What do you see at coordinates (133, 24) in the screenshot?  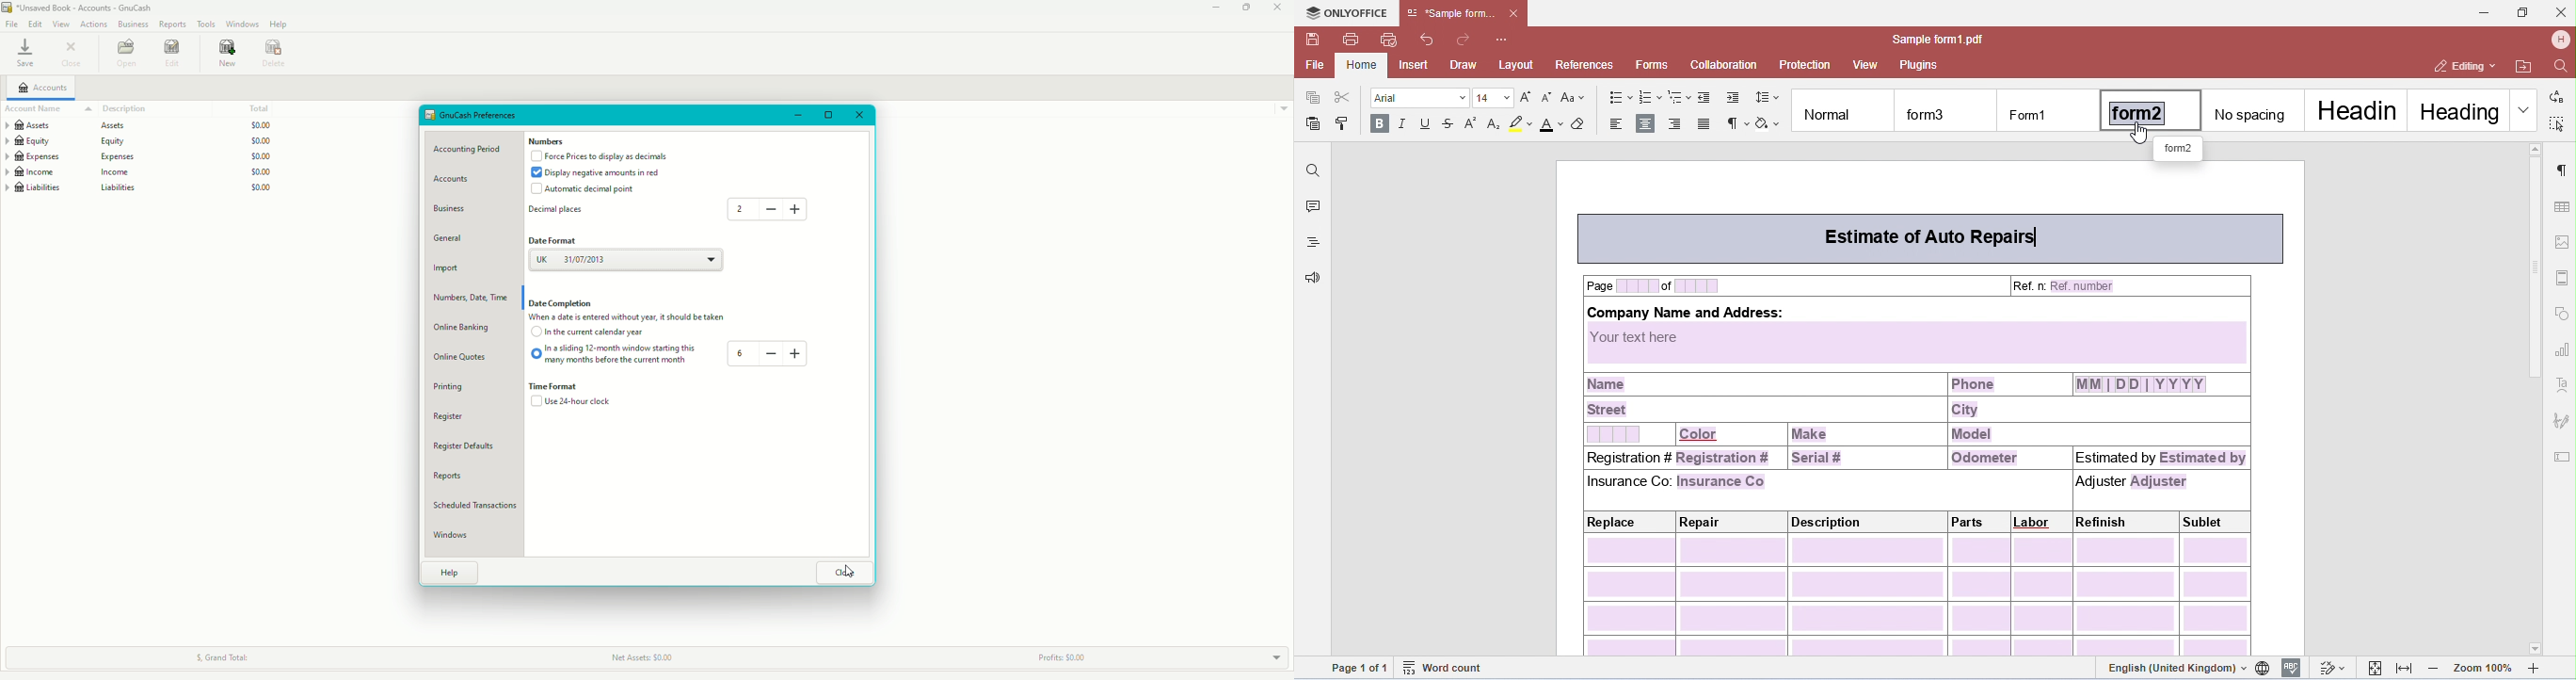 I see `Business` at bounding box center [133, 24].